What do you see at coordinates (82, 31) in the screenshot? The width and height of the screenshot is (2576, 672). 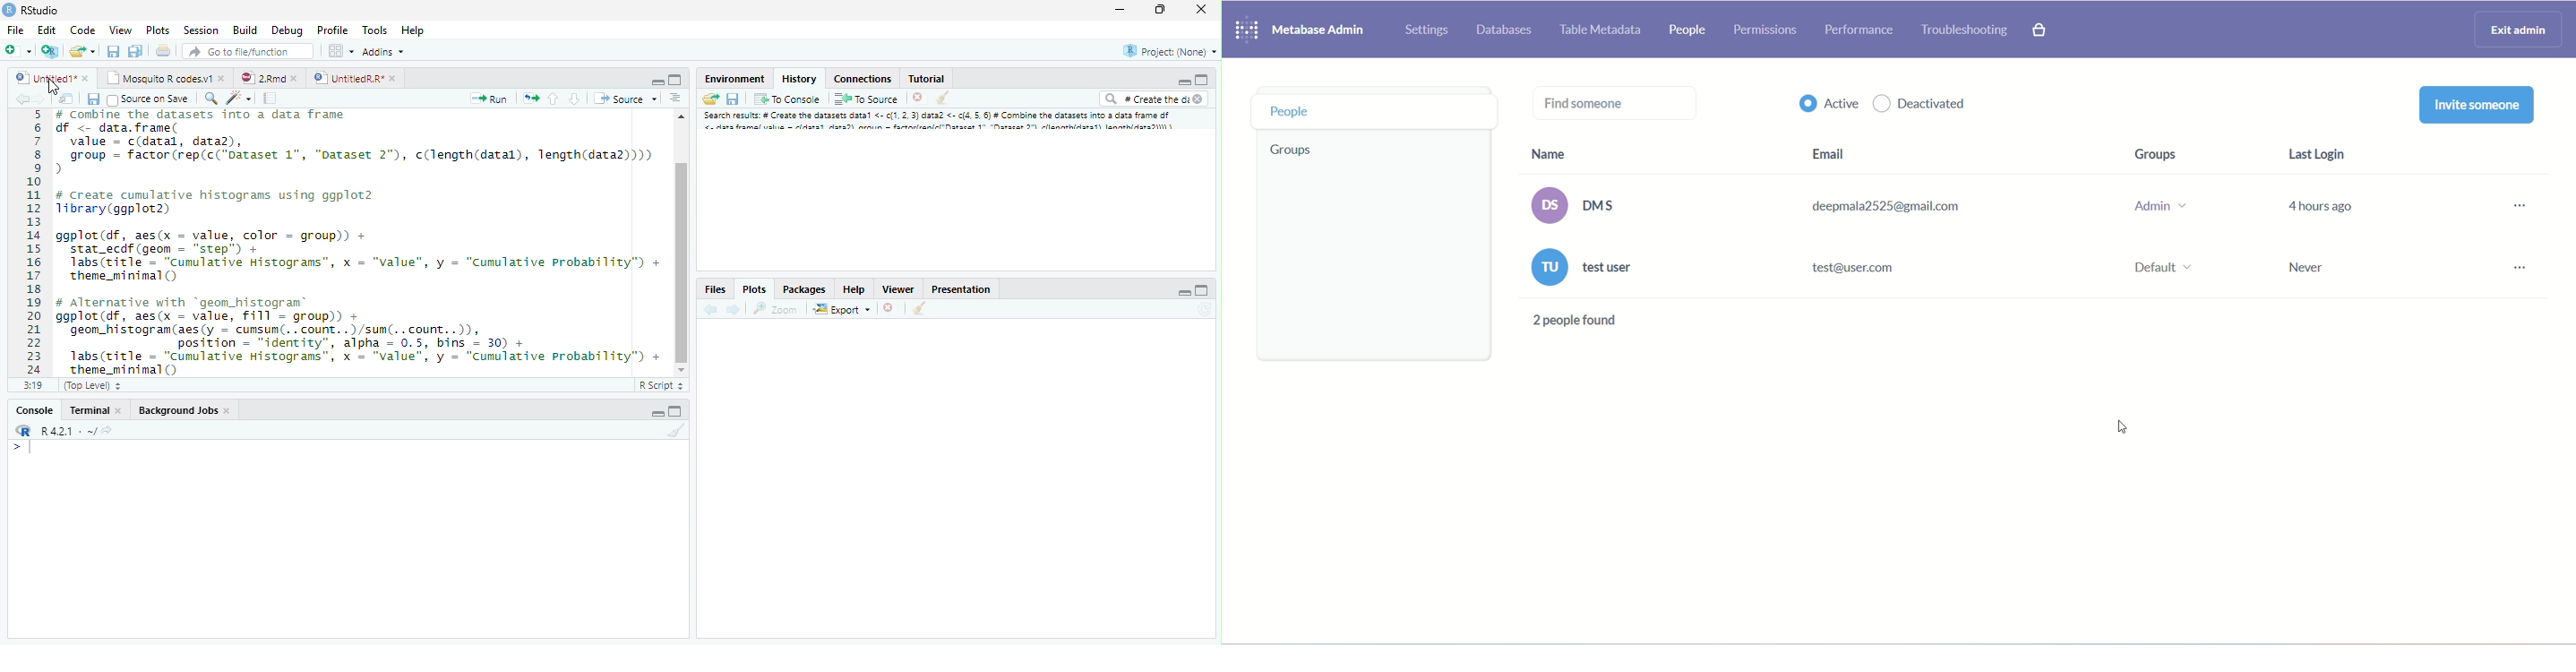 I see `Code` at bounding box center [82, 31].